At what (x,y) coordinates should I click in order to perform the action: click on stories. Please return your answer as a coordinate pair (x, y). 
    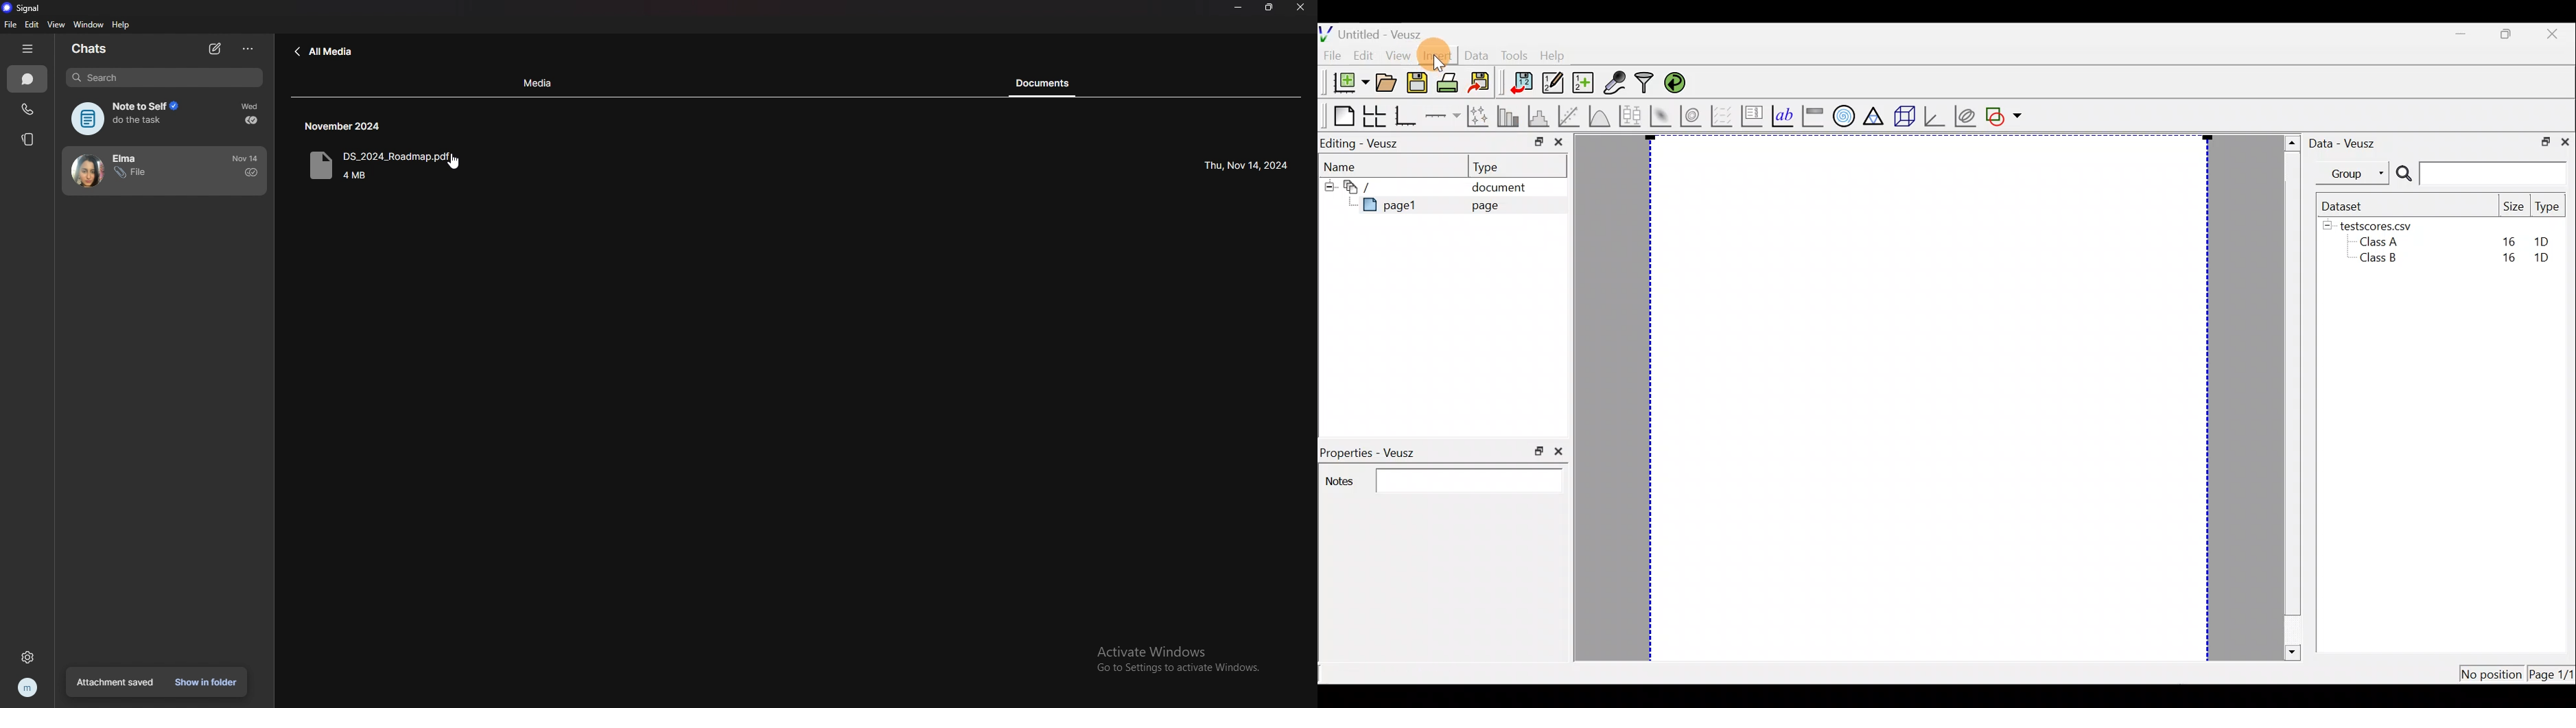
    Looking at the image, I should click on (29, 139).